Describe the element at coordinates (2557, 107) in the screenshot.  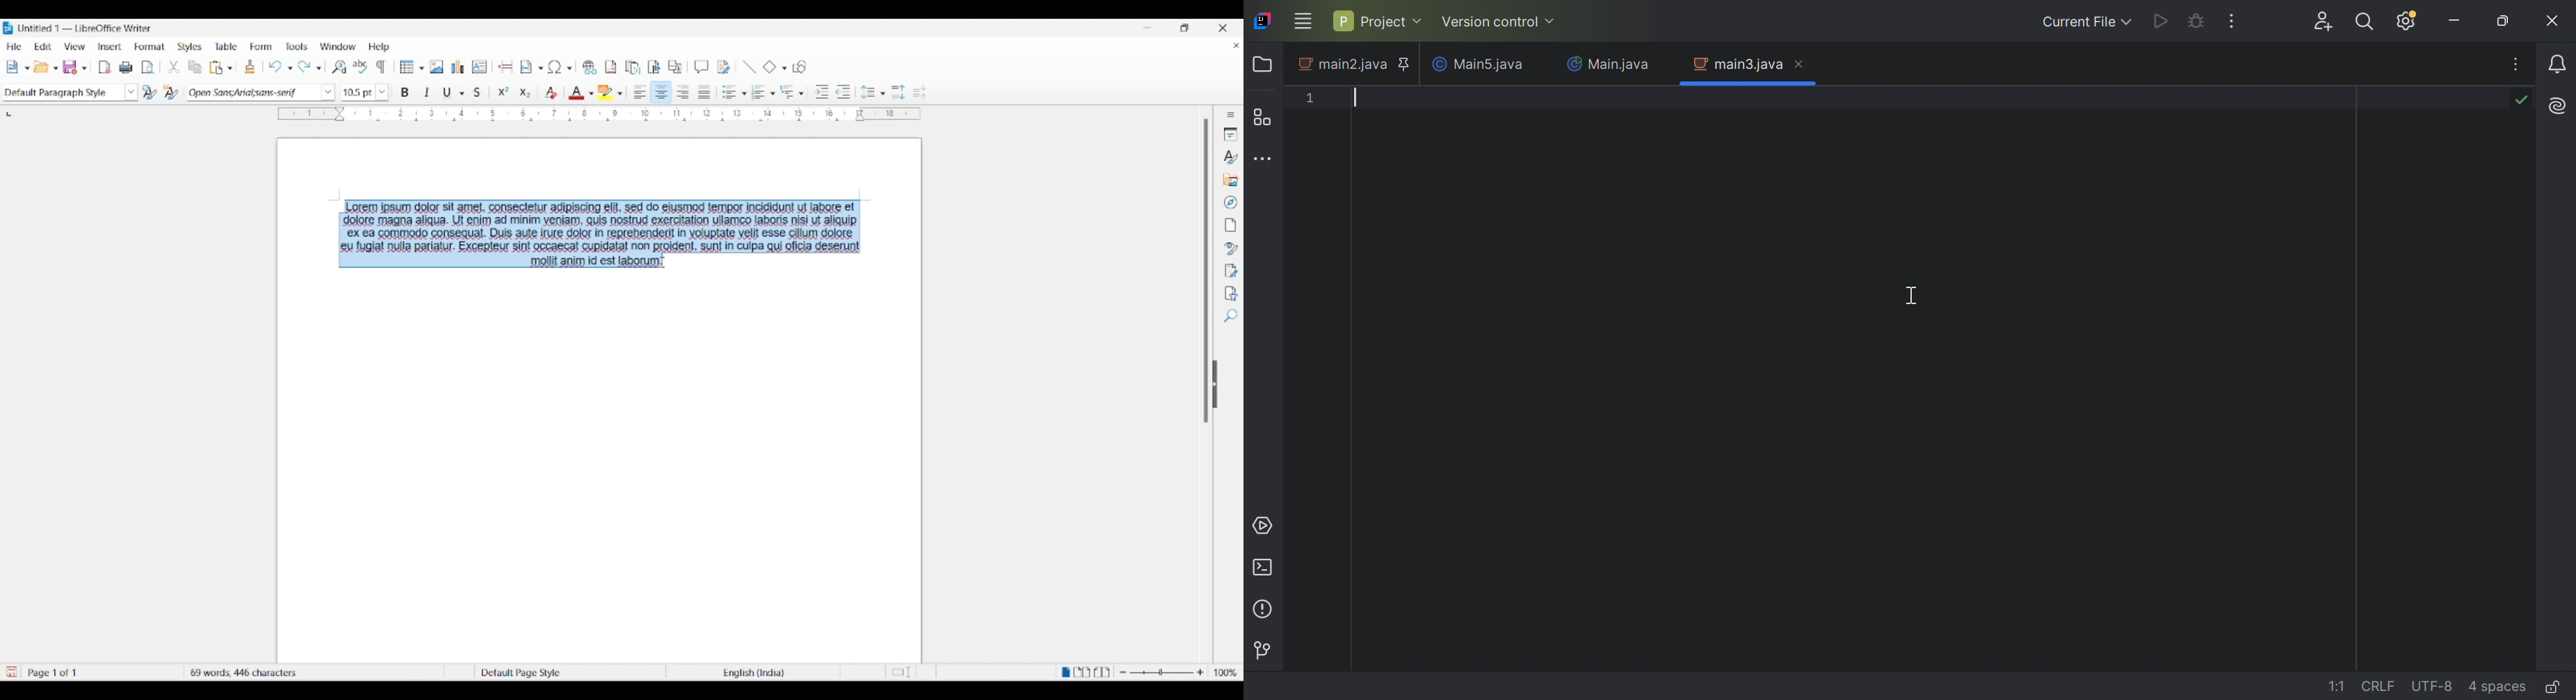
I see `AI Assistant` at that location.